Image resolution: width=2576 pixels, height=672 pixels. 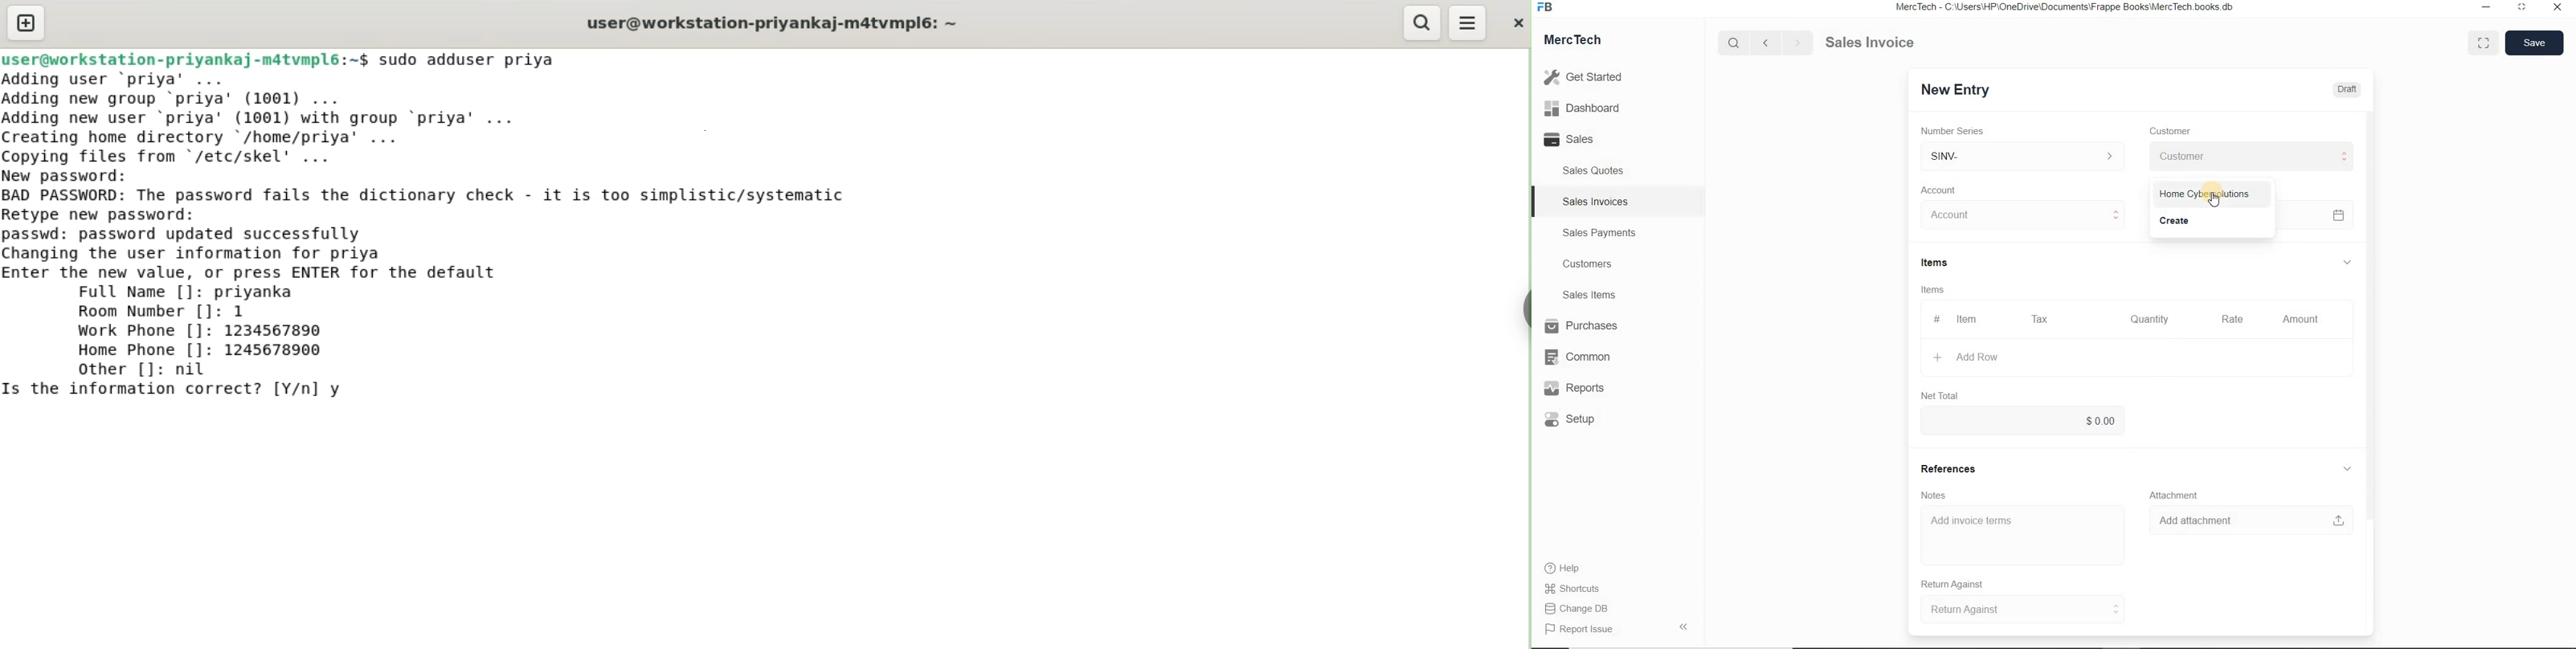 I want to click on Home Cybersolutions, so click(x=2210, y=193).